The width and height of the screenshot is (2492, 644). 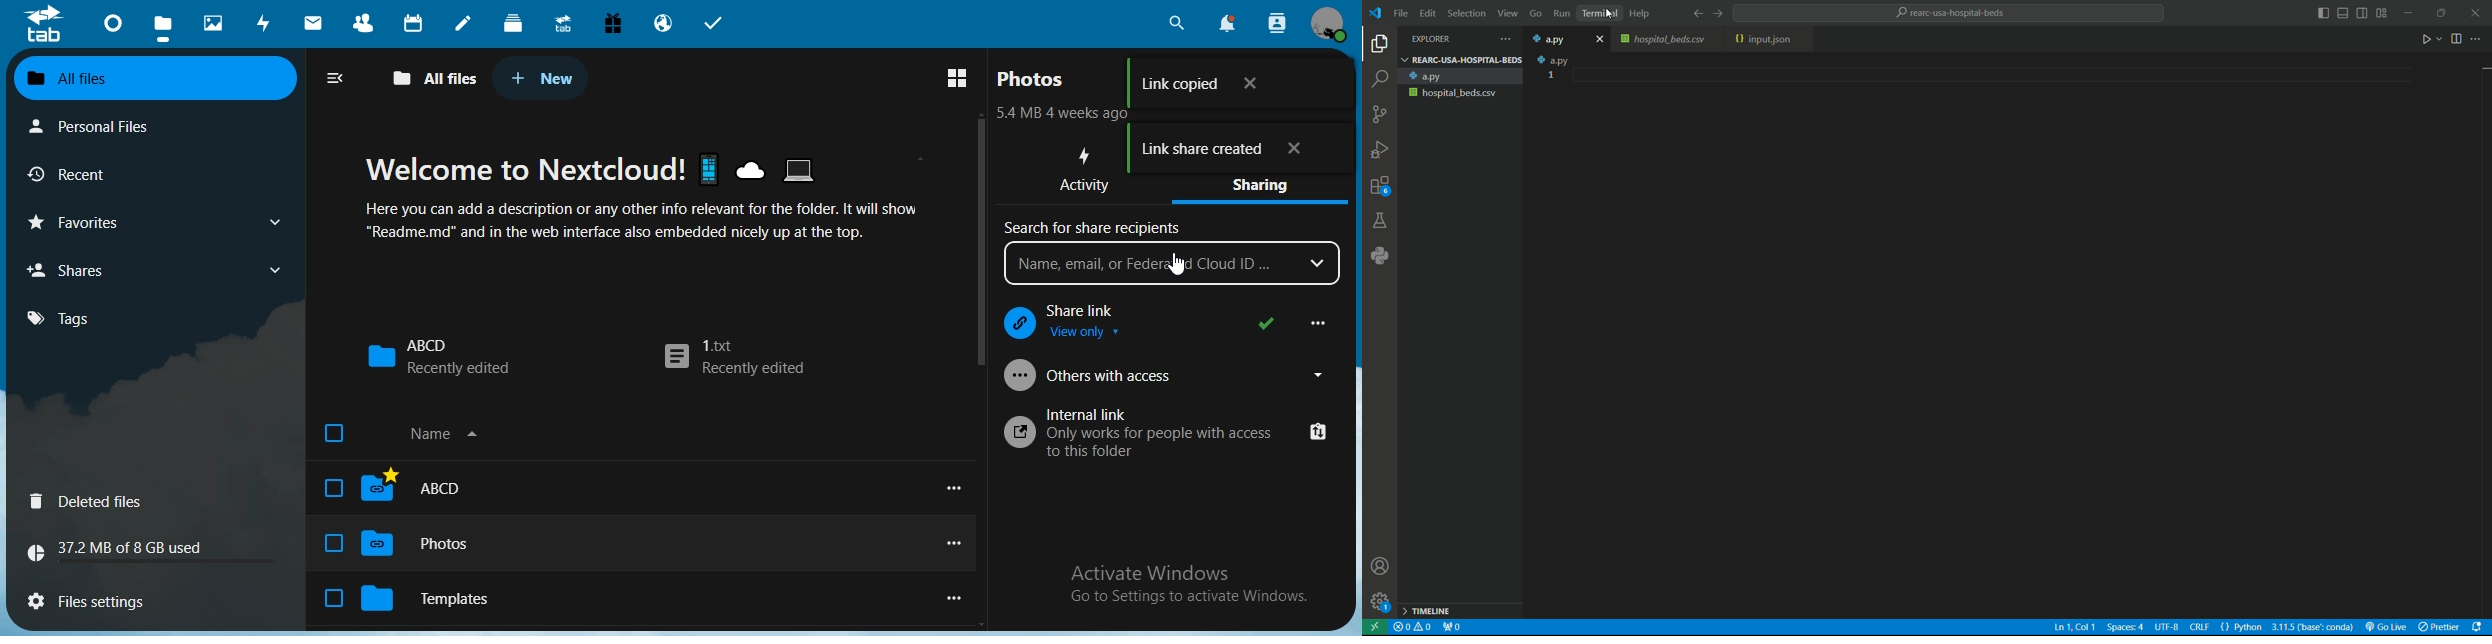 I want to click on selection menu, so click(x=1468, y=13).